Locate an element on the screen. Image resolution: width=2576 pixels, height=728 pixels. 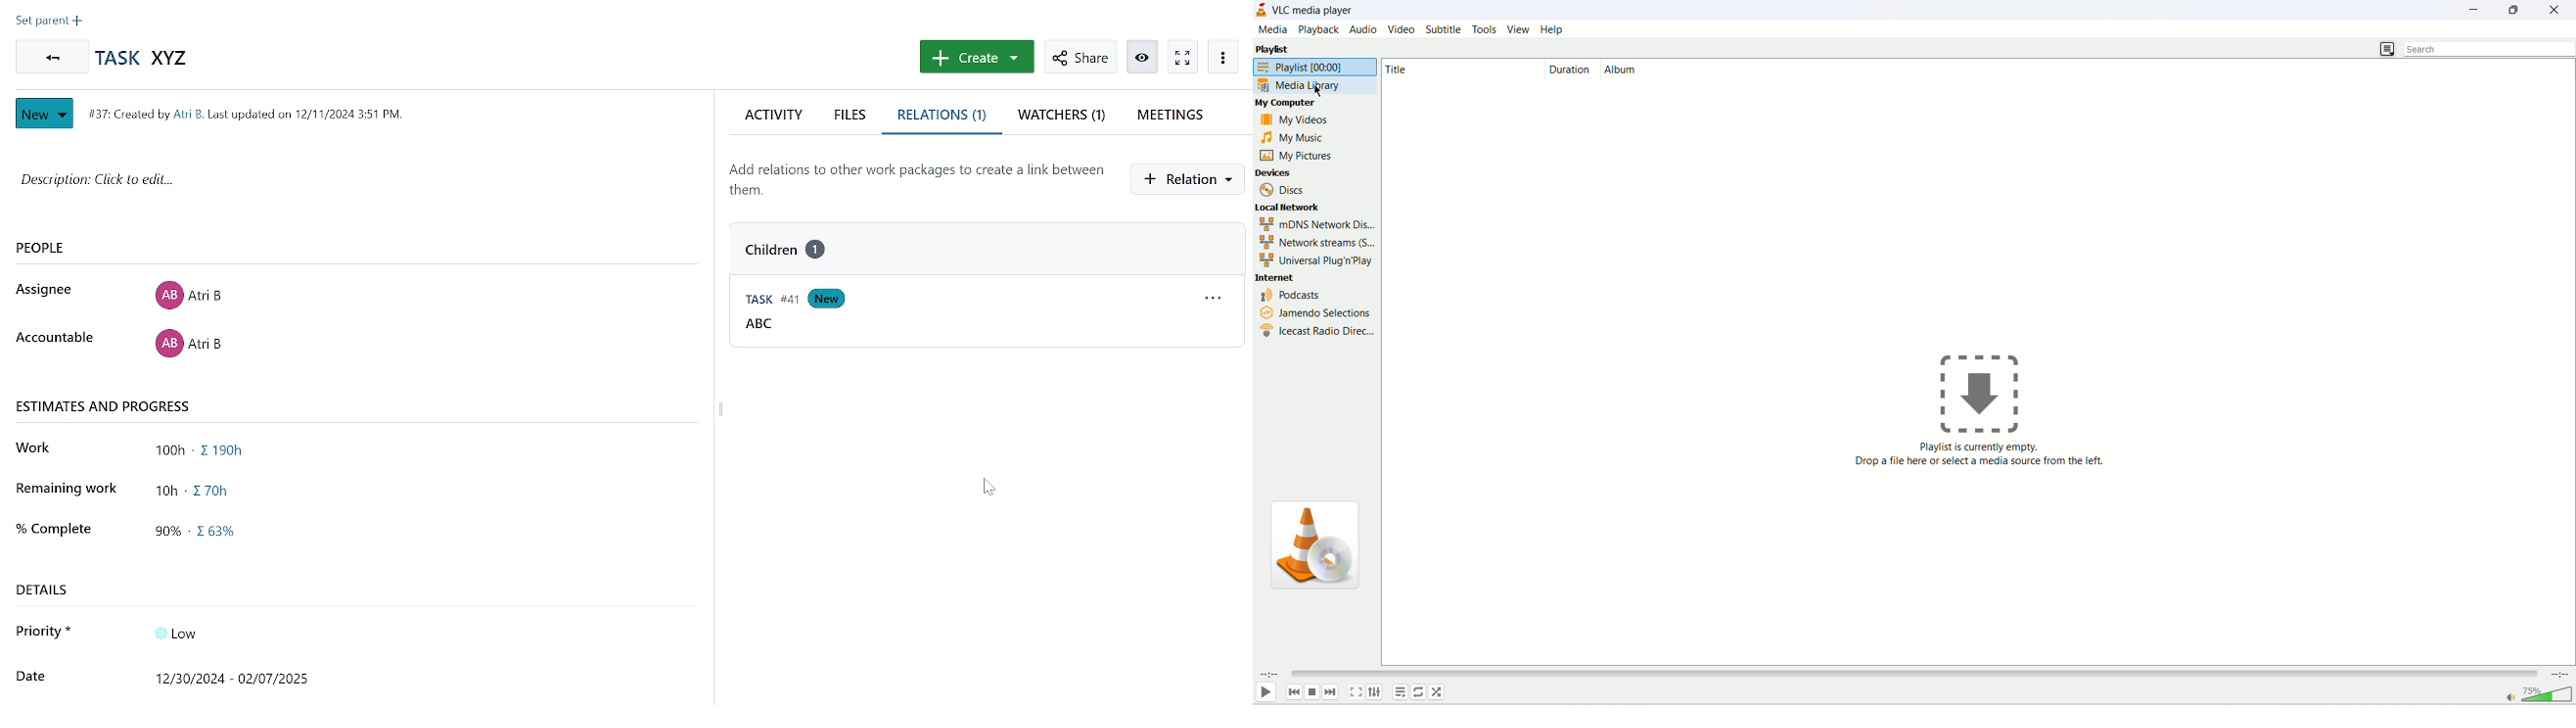
icecast radio is located at coordinates (1316, 330).